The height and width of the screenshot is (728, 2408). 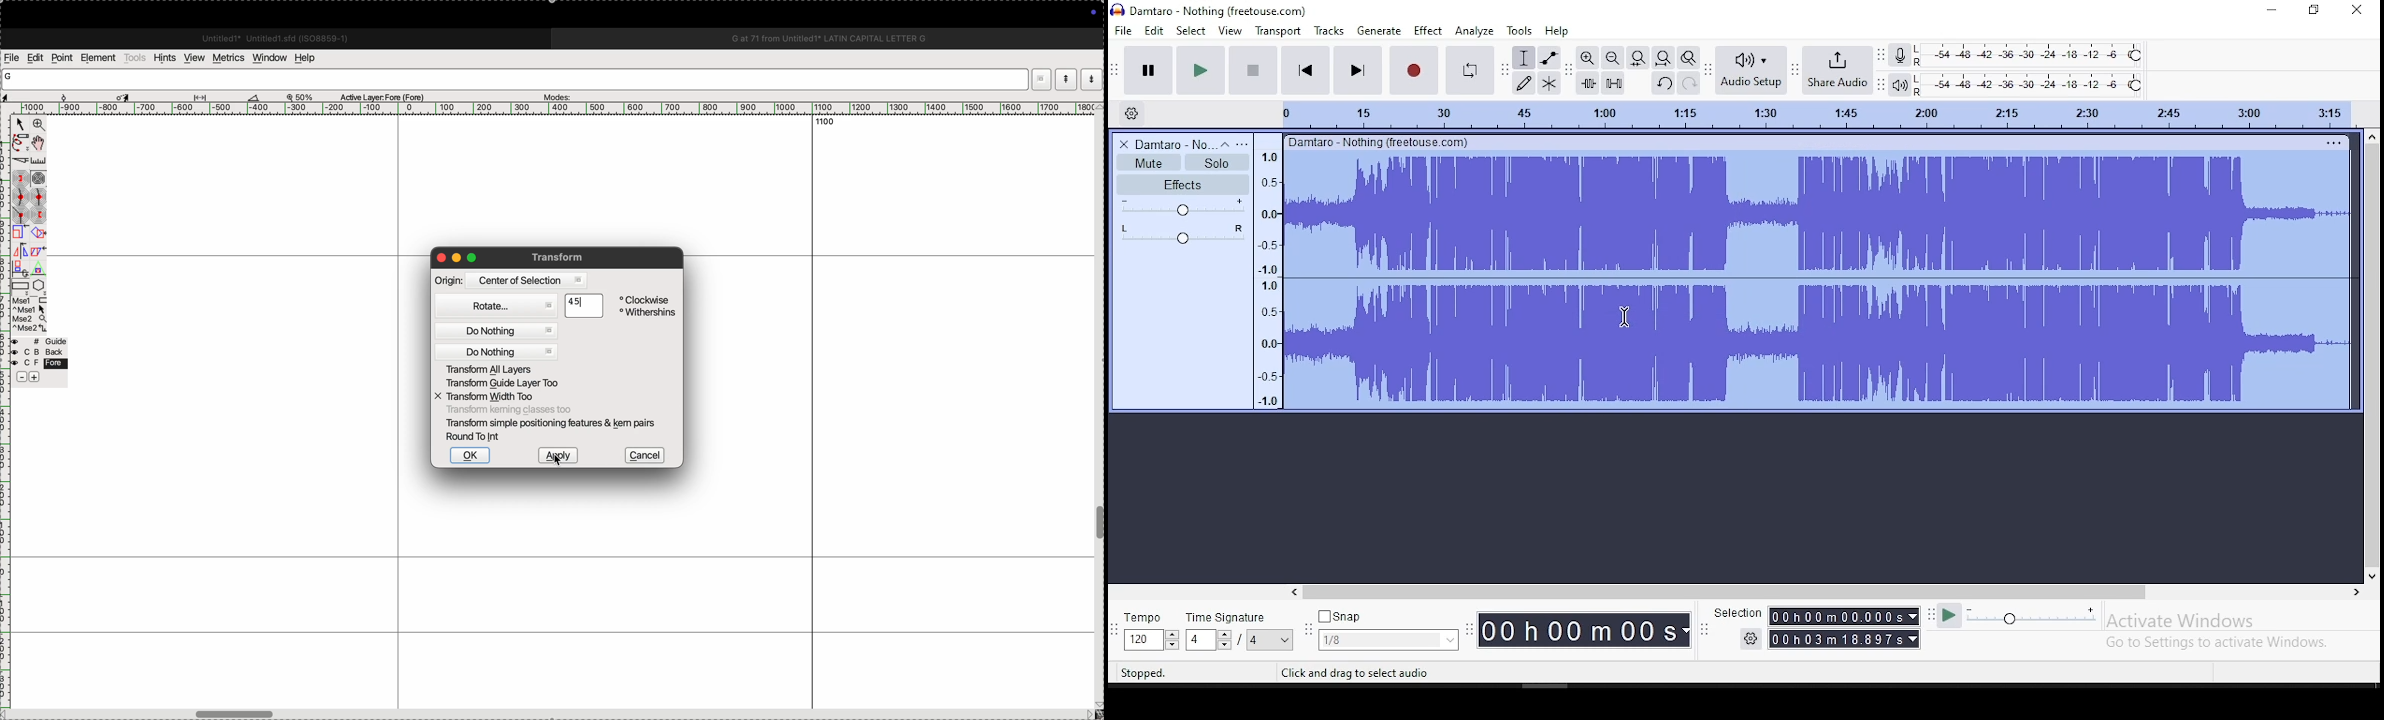 What do you see at coordinates (1267, 277) in the screenshot?
I see `meter` at bounding box center [1267, 277].